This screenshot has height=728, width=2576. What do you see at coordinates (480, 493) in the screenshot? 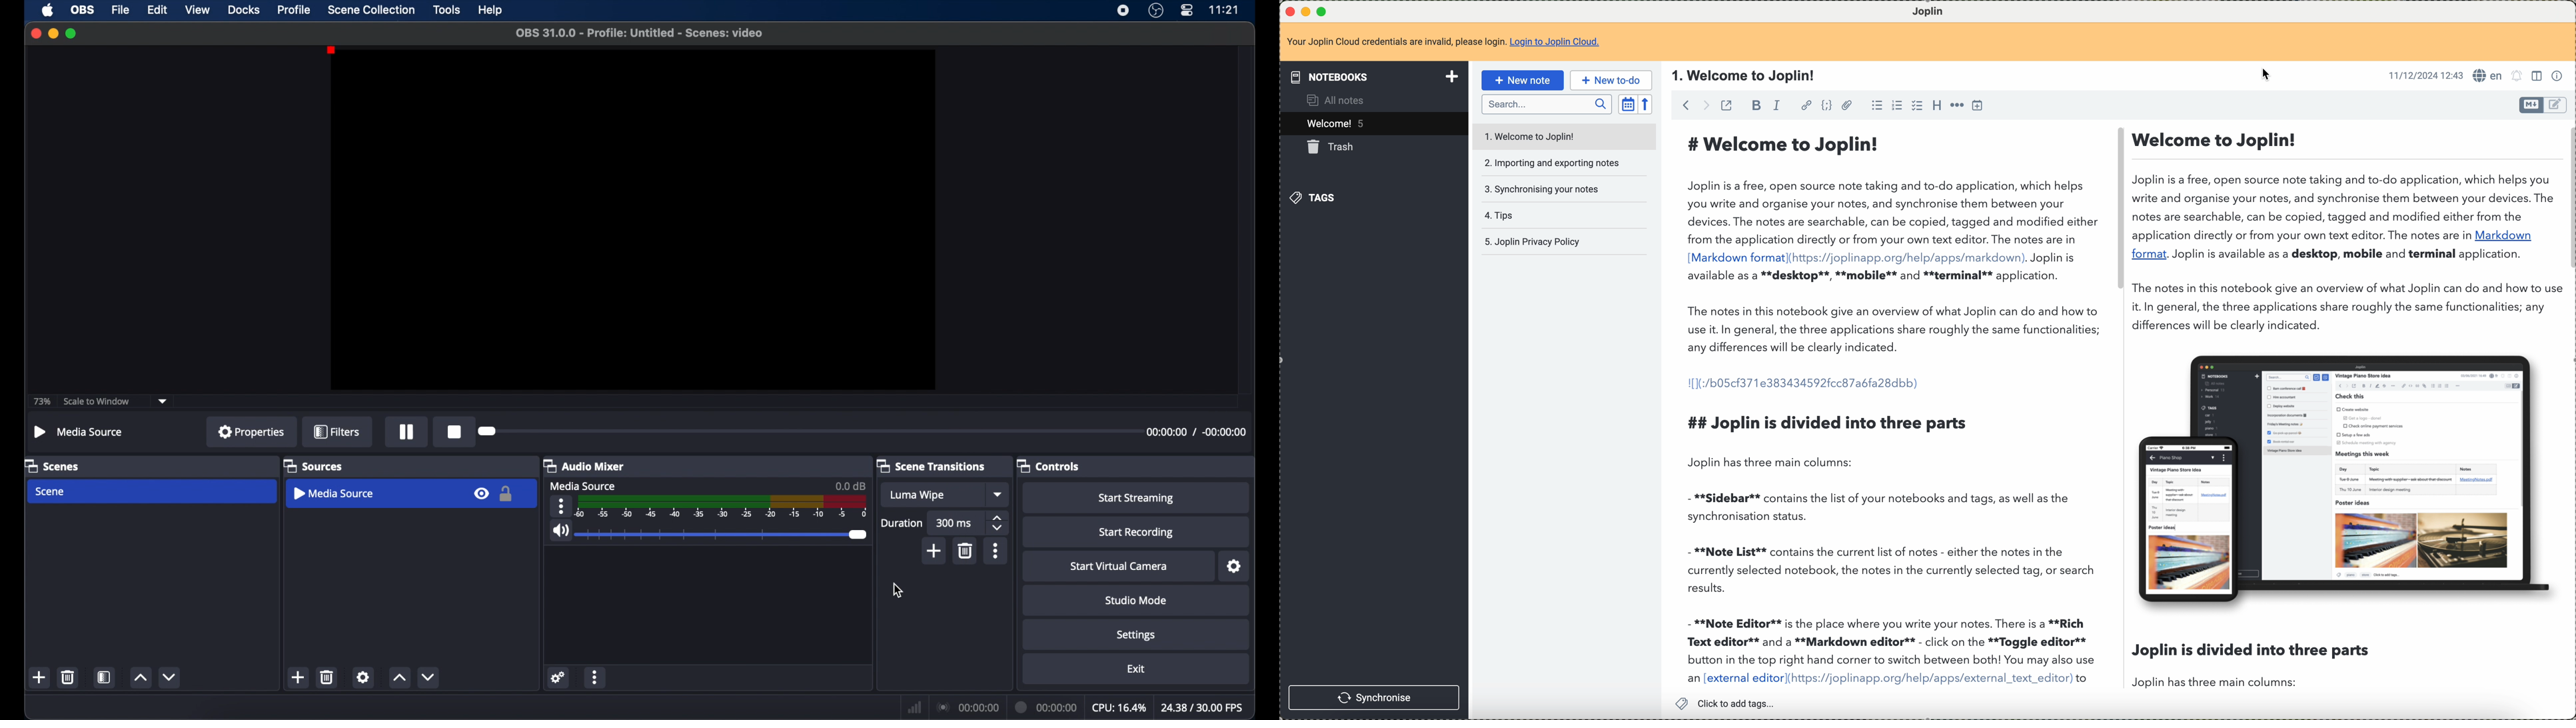
I see `visibility` at bounding box center [480, 493].